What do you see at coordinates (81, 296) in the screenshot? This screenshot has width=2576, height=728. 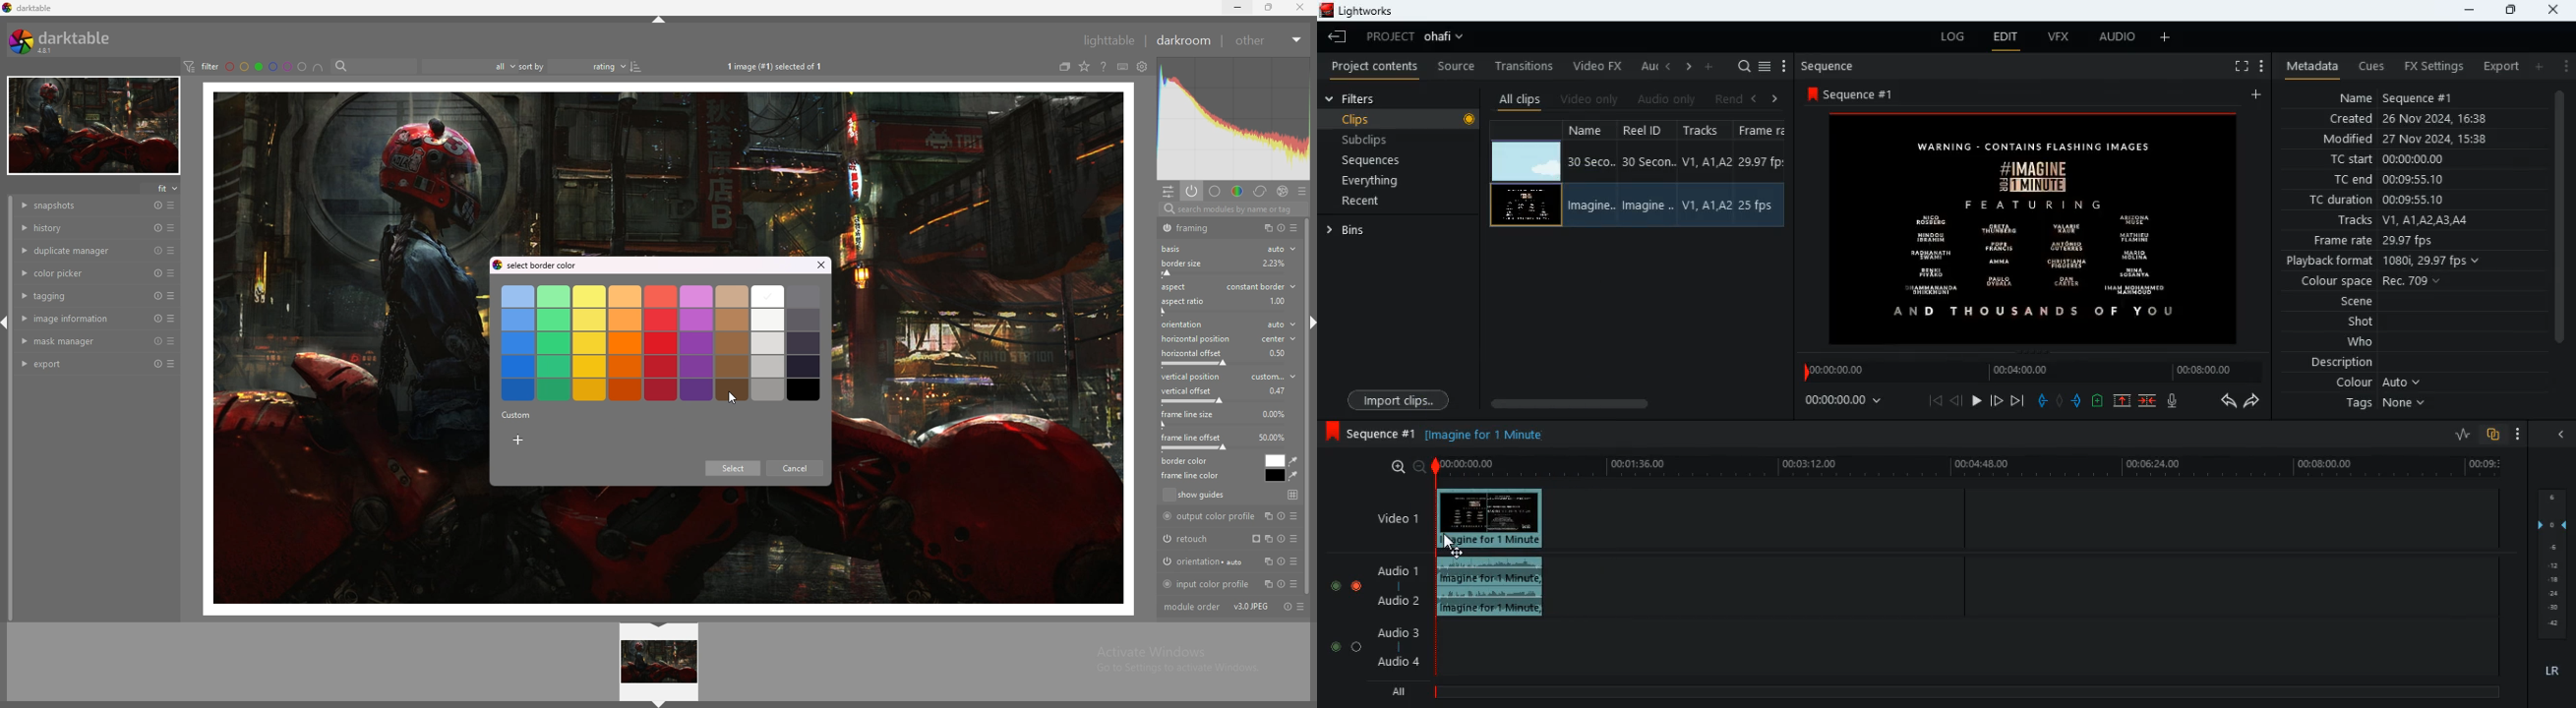 I see `tagging` at bounding box center [81, 296].